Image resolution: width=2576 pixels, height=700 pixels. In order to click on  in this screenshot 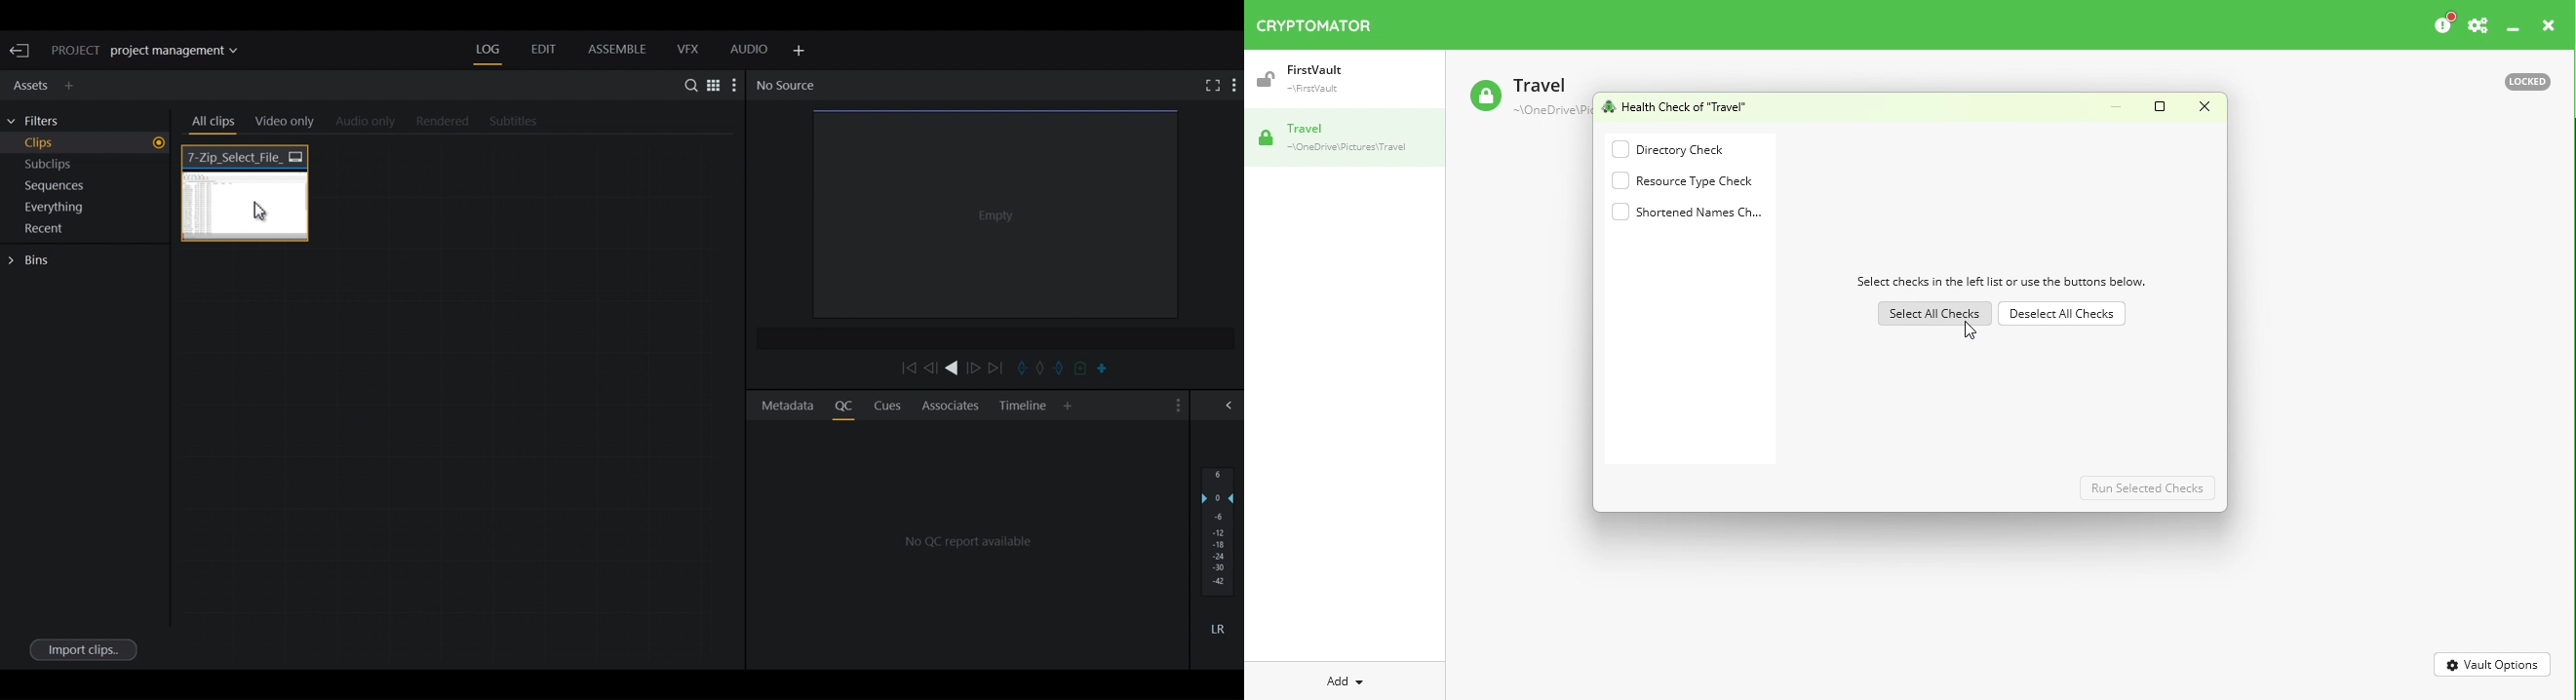, I will do `click(1104, 369)`.